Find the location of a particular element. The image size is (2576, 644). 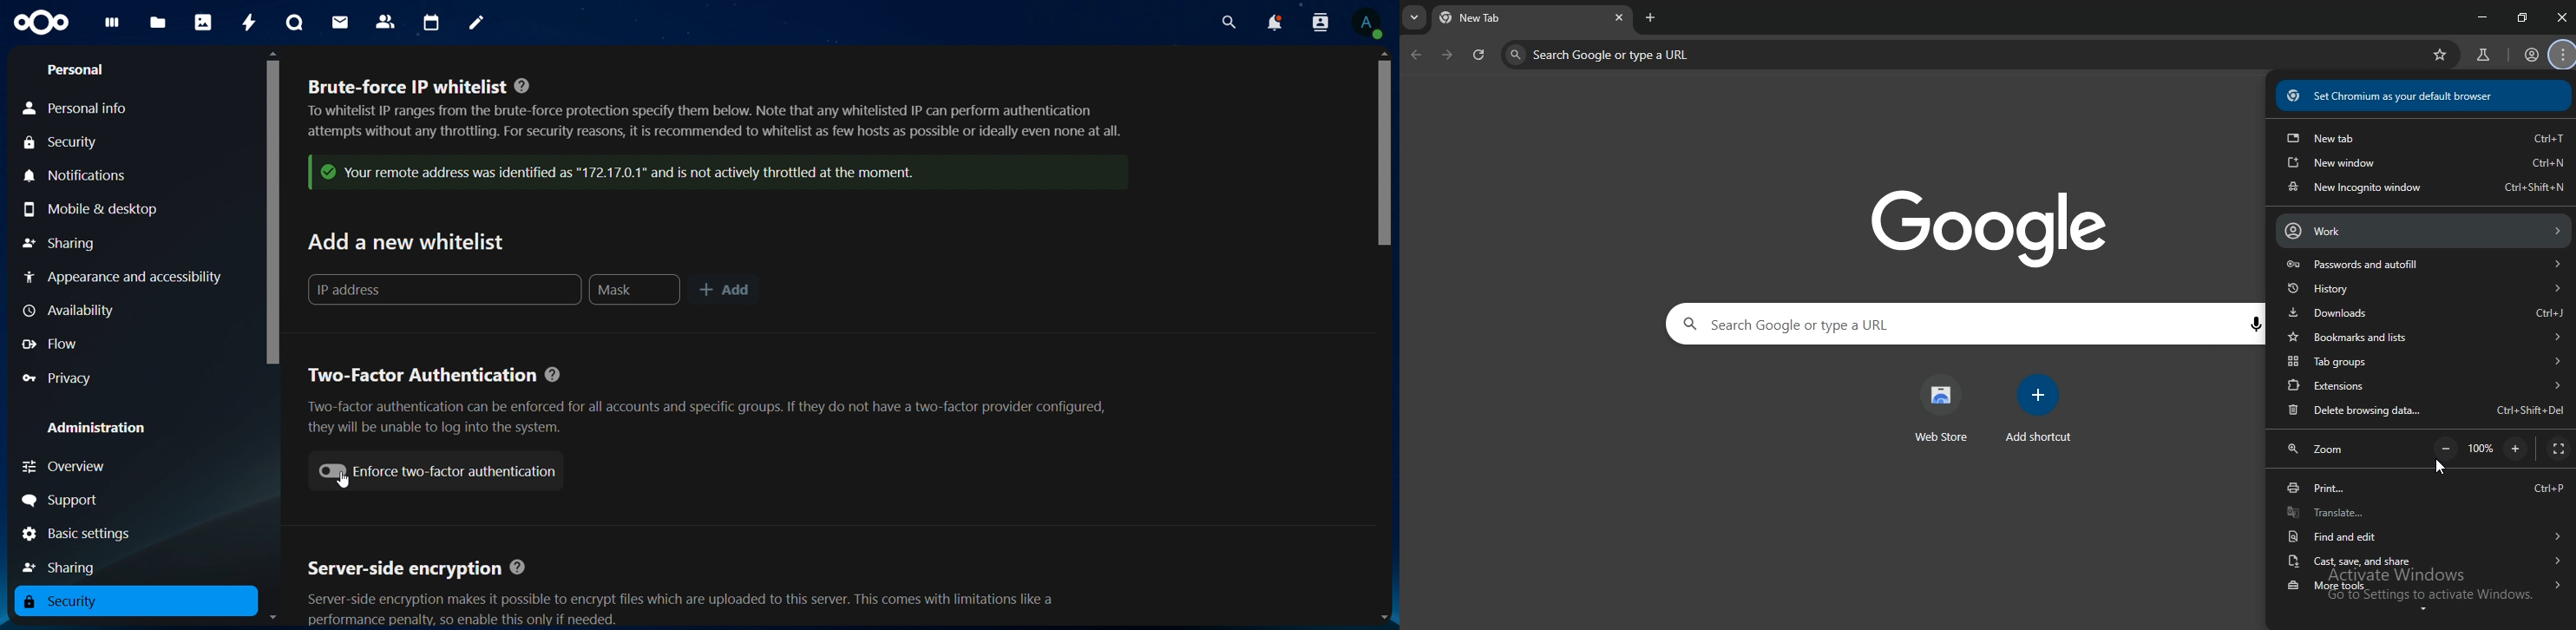

administration is located at coordinates (96, 427).